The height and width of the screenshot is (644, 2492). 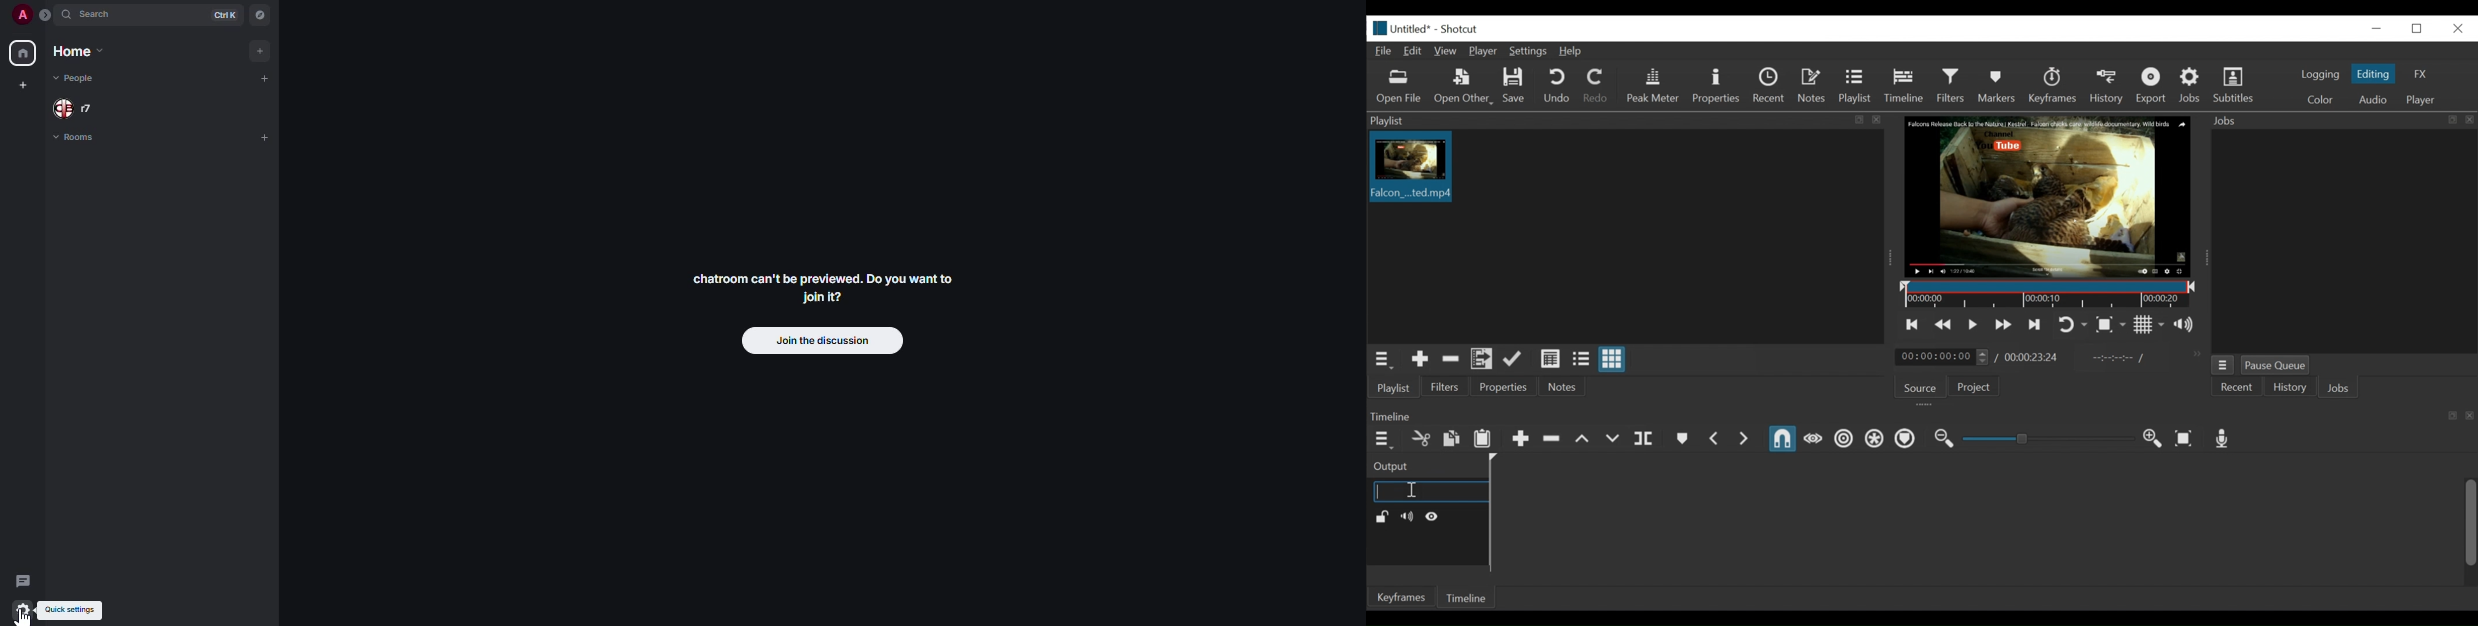 What do you see at coordinates (2038, 325) in the screenshot?
I see `Toggle player looping` at bounding box center [2038, 325].